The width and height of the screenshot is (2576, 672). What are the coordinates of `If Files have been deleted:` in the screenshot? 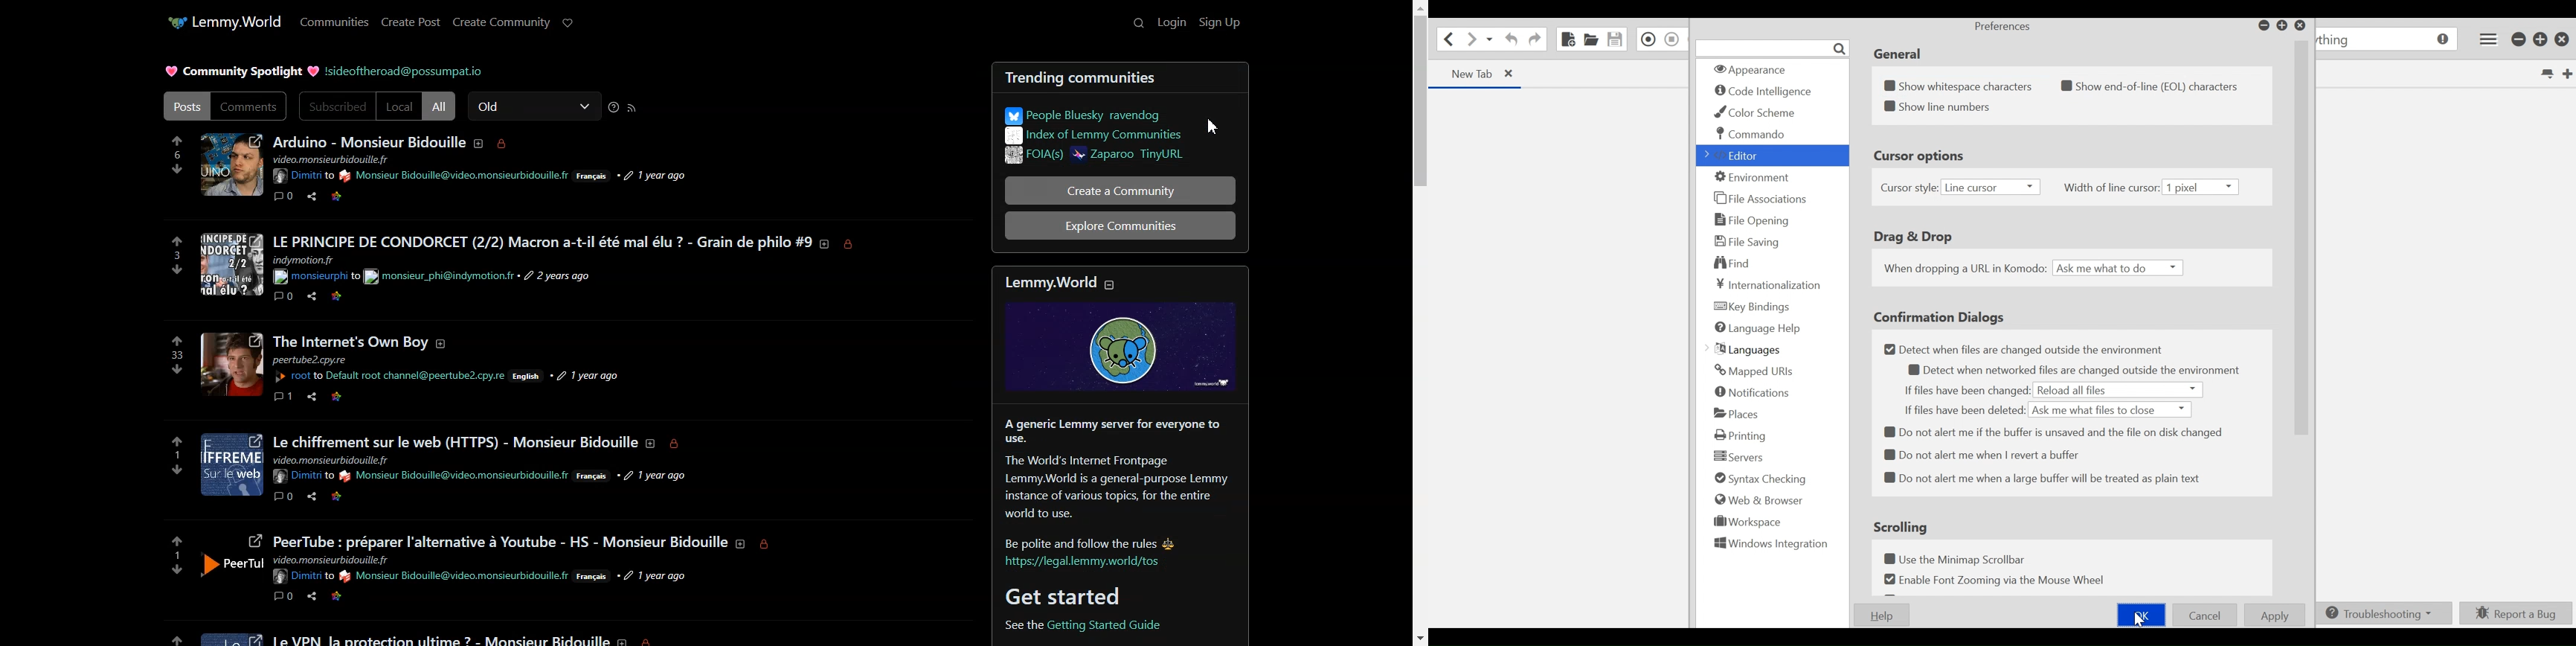 It's located at (1964, 409).